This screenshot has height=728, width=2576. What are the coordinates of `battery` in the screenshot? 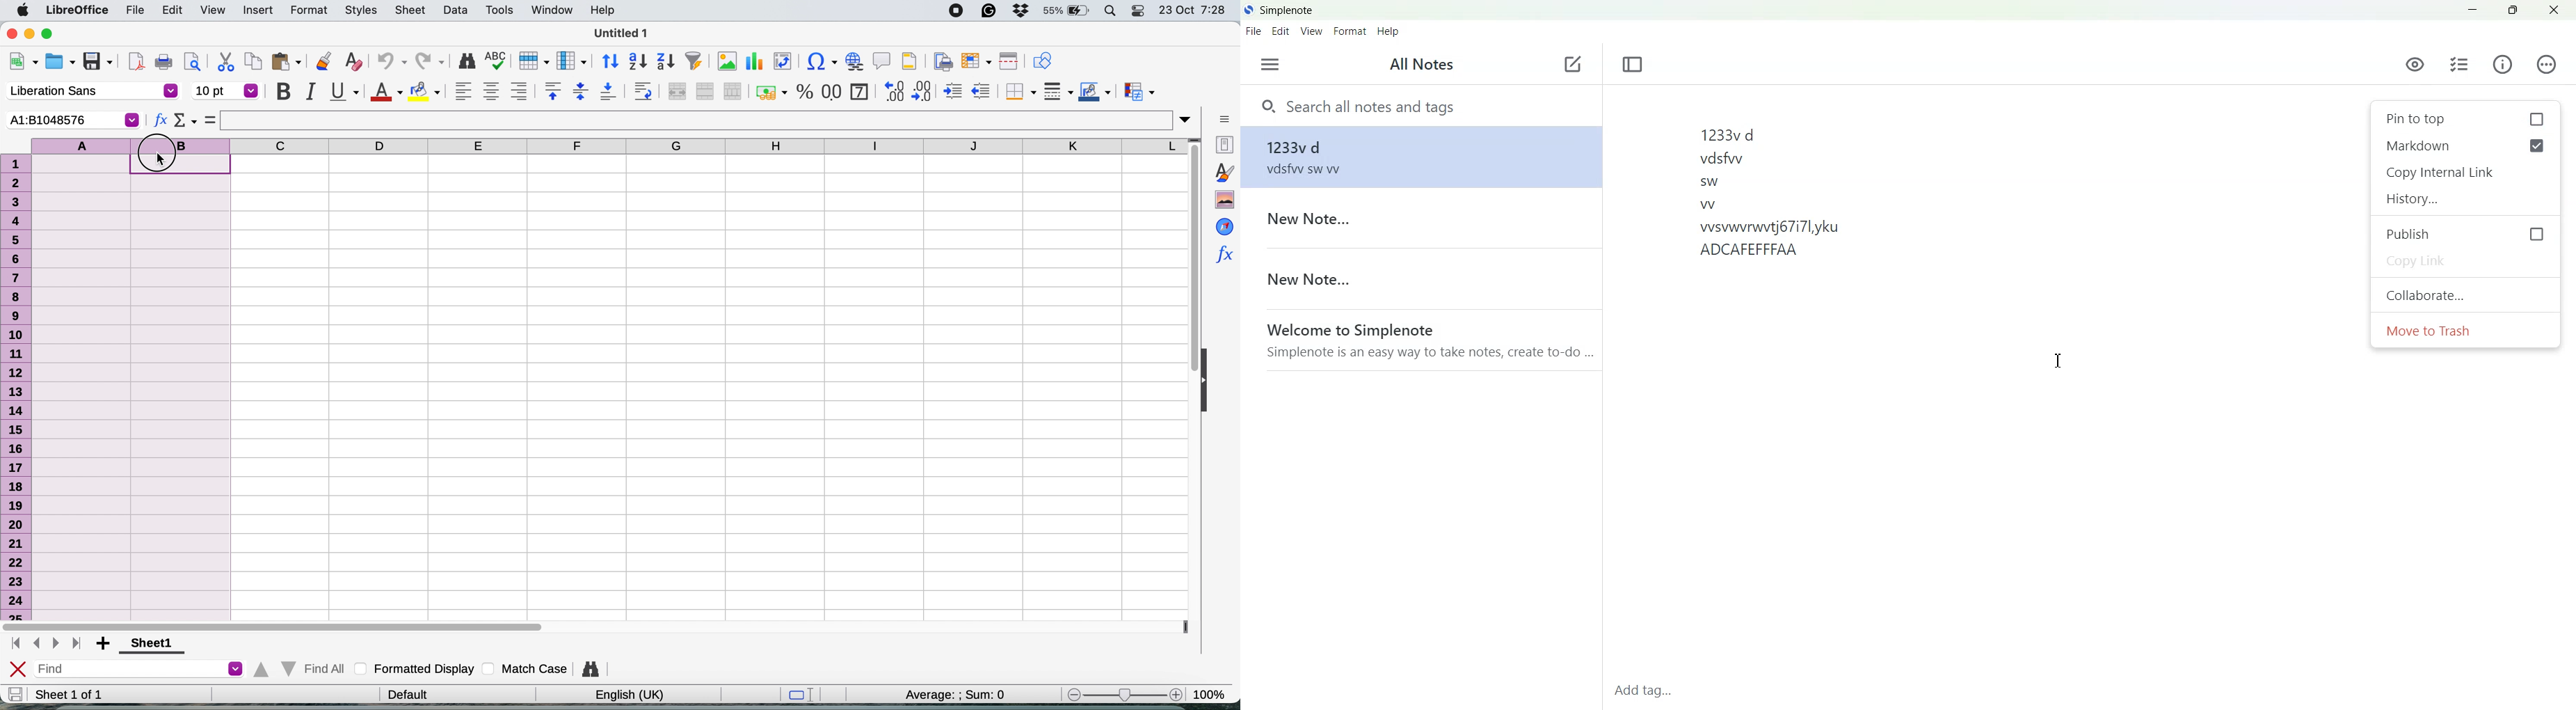 It's located at (1063, 11).